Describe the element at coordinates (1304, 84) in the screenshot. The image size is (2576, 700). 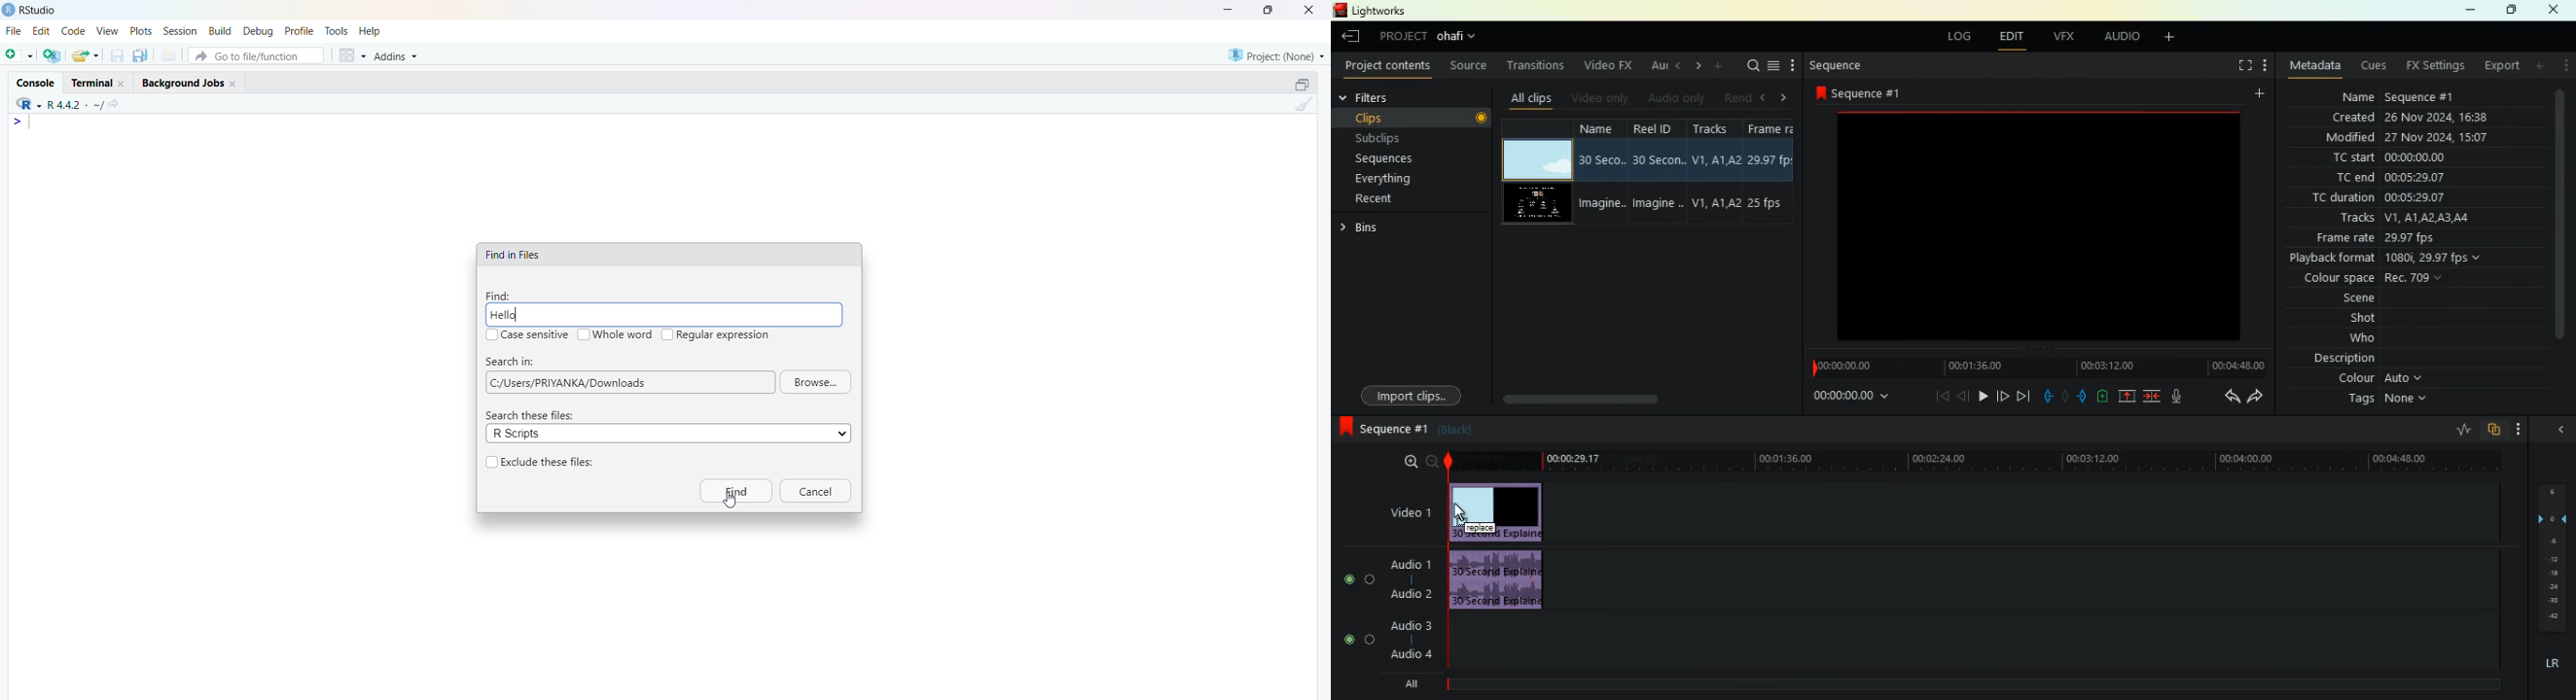
I see `open in separate window` at that location.